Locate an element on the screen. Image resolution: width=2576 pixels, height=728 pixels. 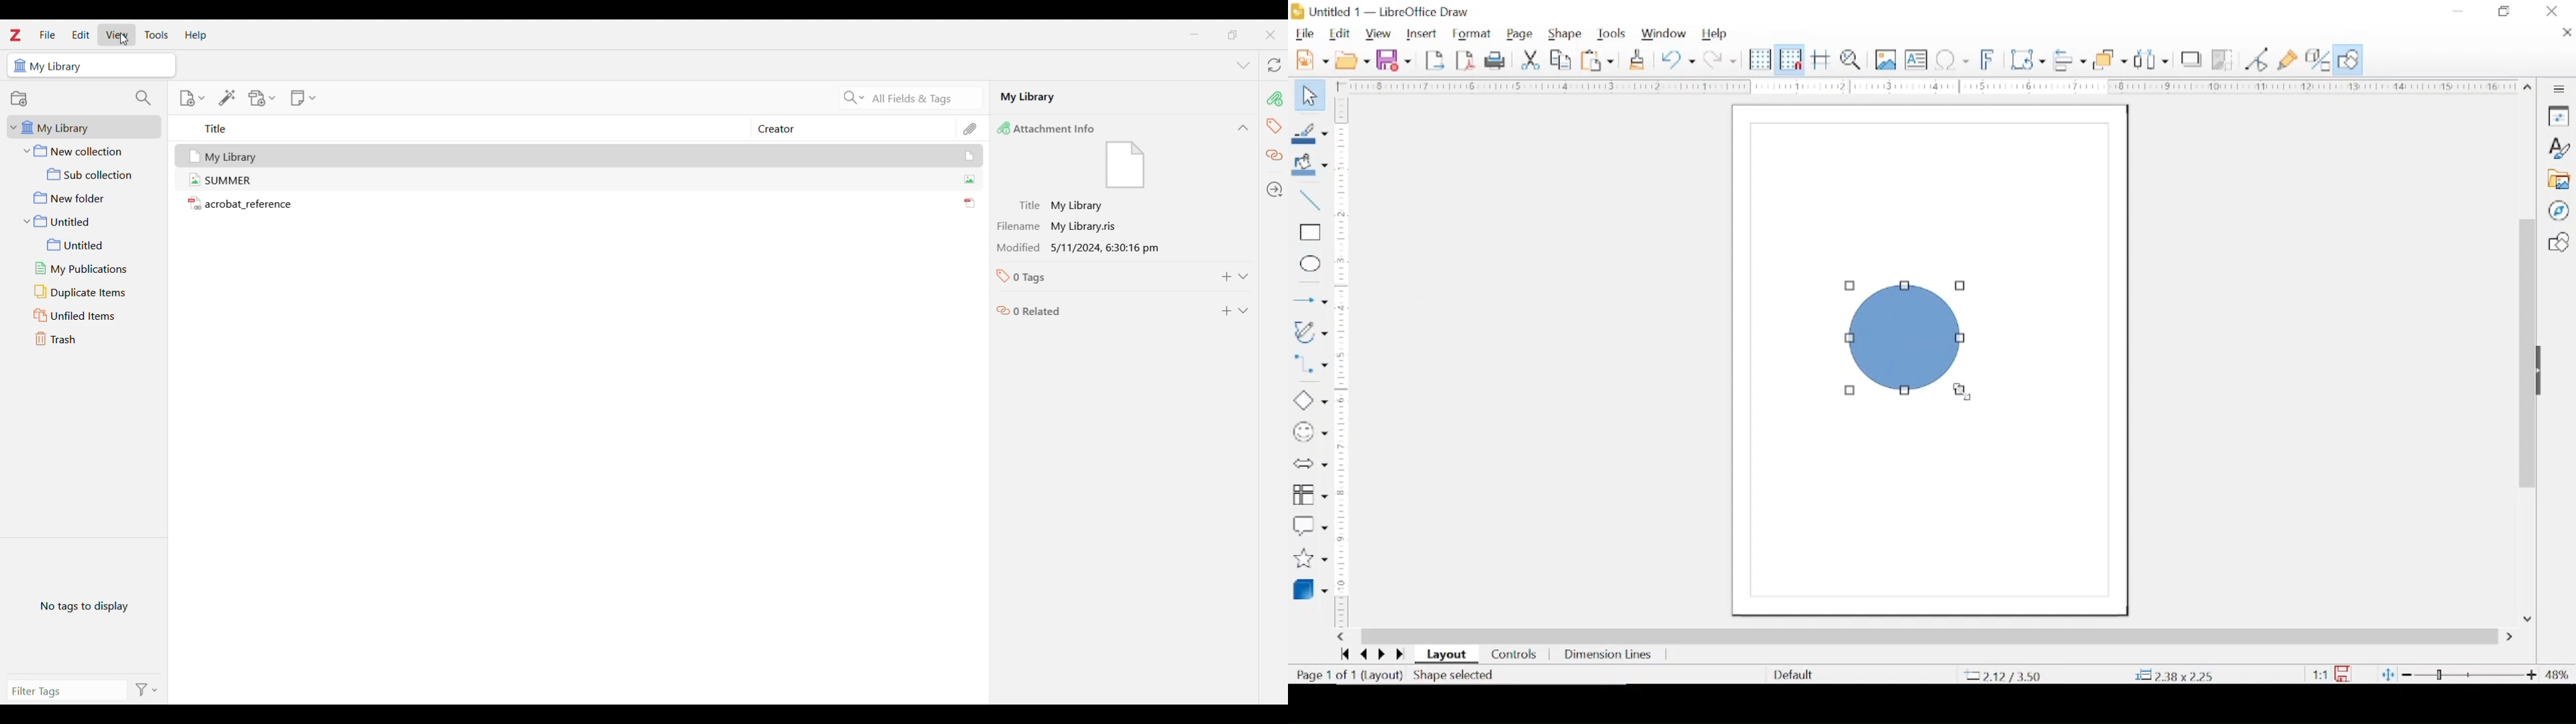
fit page to current window is located at coordinates (2387, 674).